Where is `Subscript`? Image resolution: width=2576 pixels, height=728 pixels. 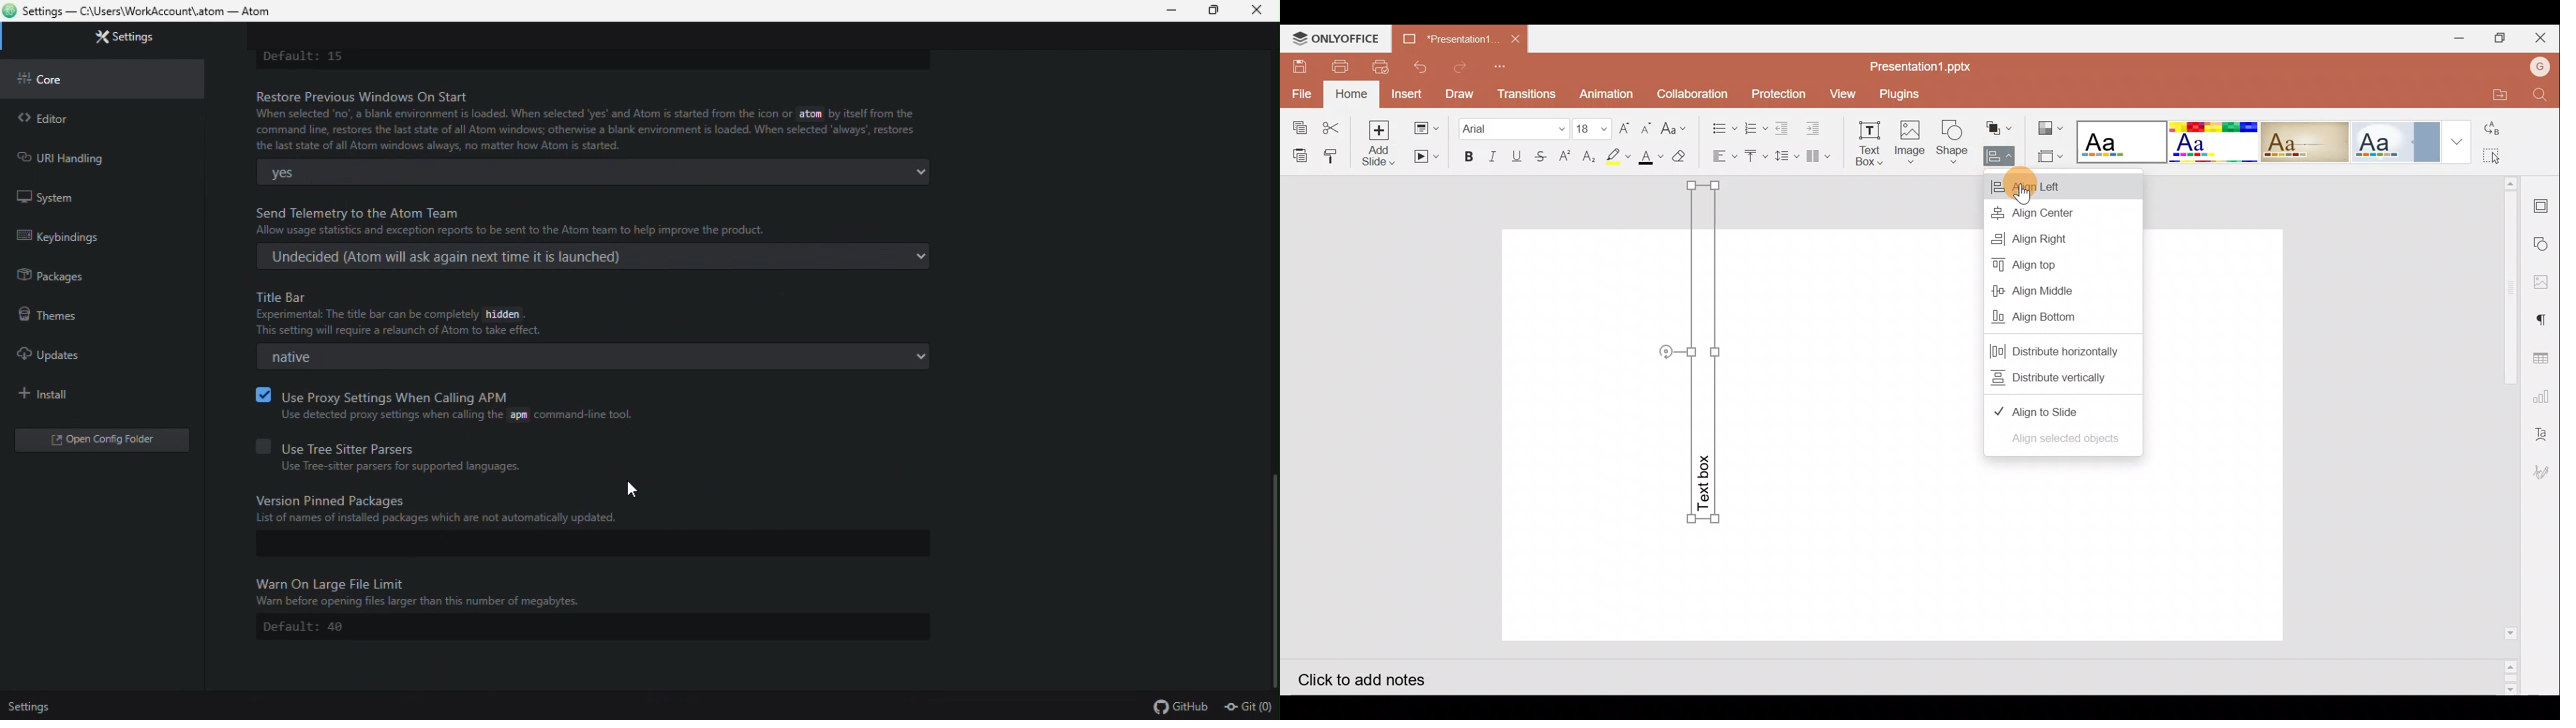
Subscript is located at coordinates (1589, 158).